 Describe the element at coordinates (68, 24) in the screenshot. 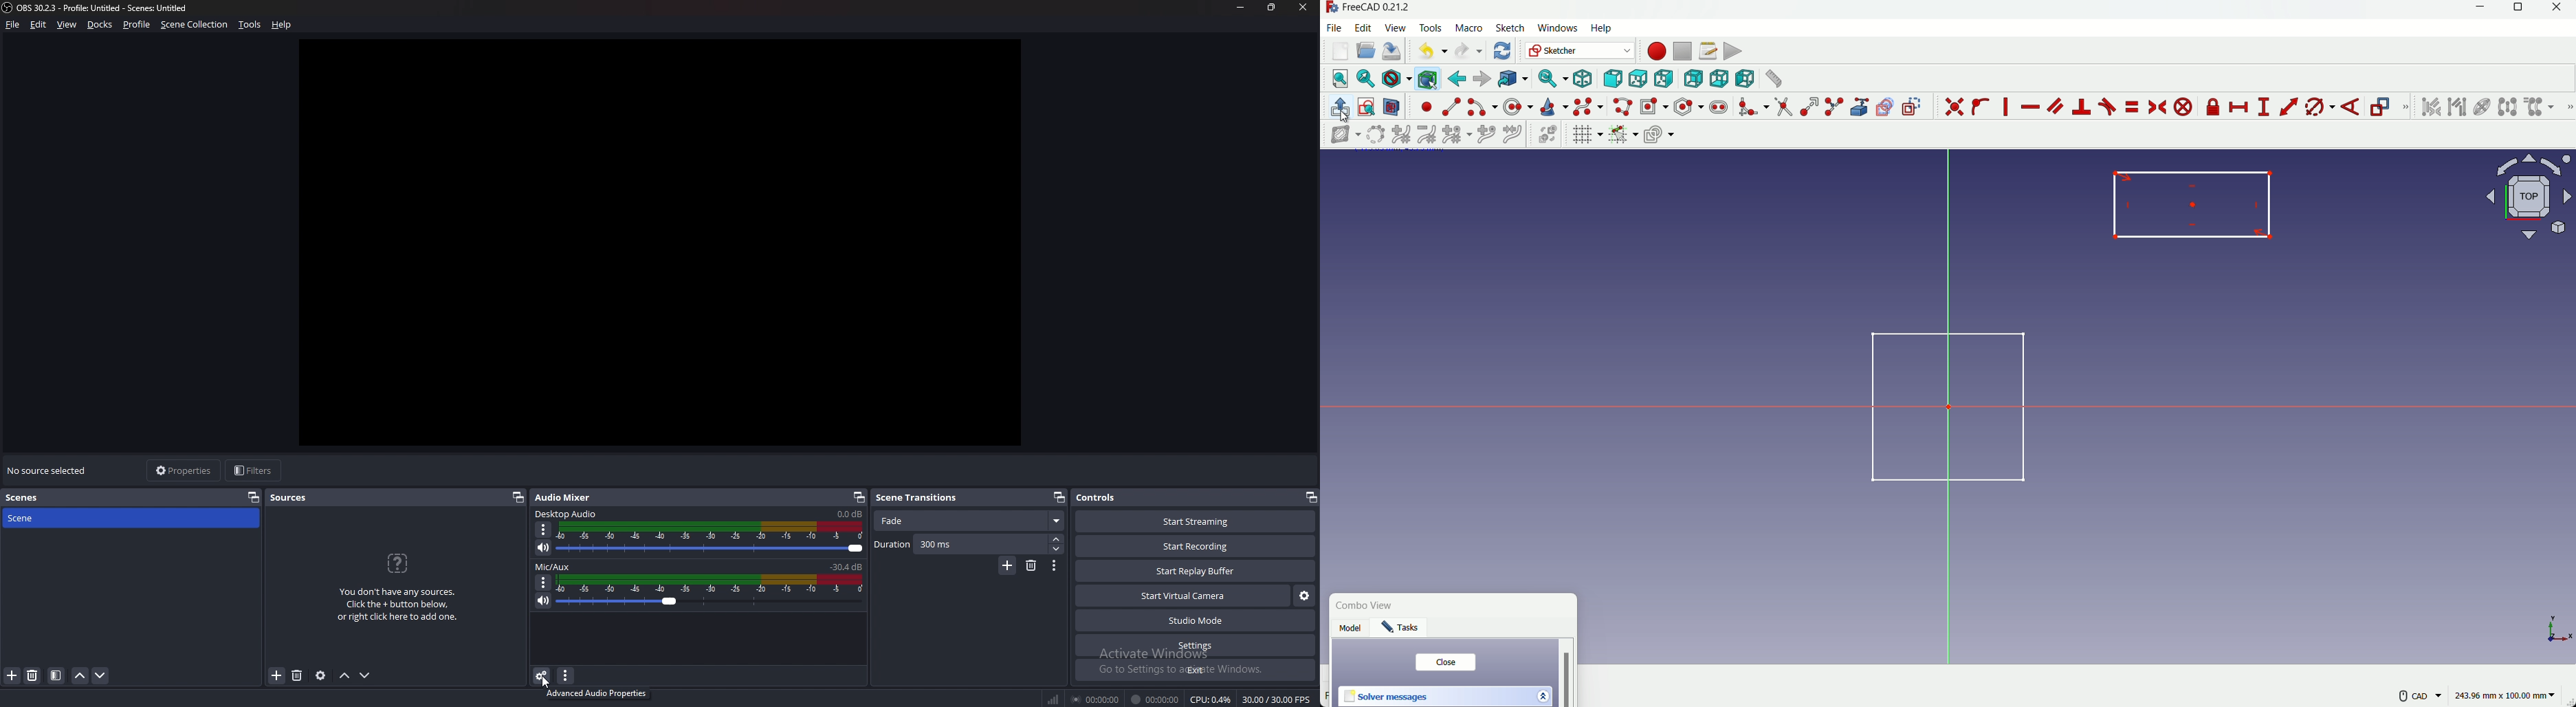

I see `view` at that location.